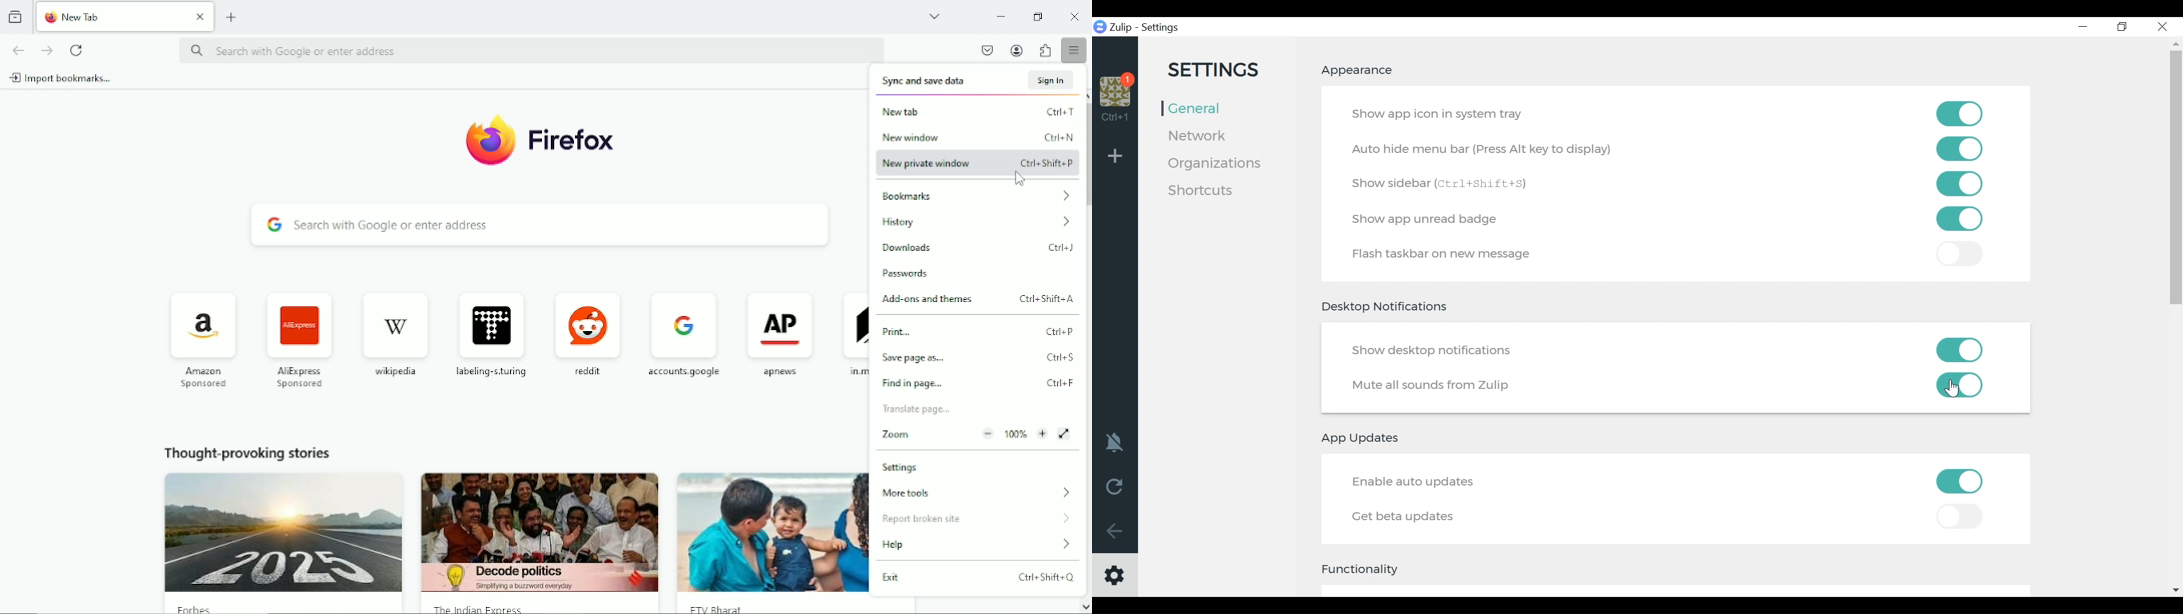  I want to click on Image, so click(544, 540).